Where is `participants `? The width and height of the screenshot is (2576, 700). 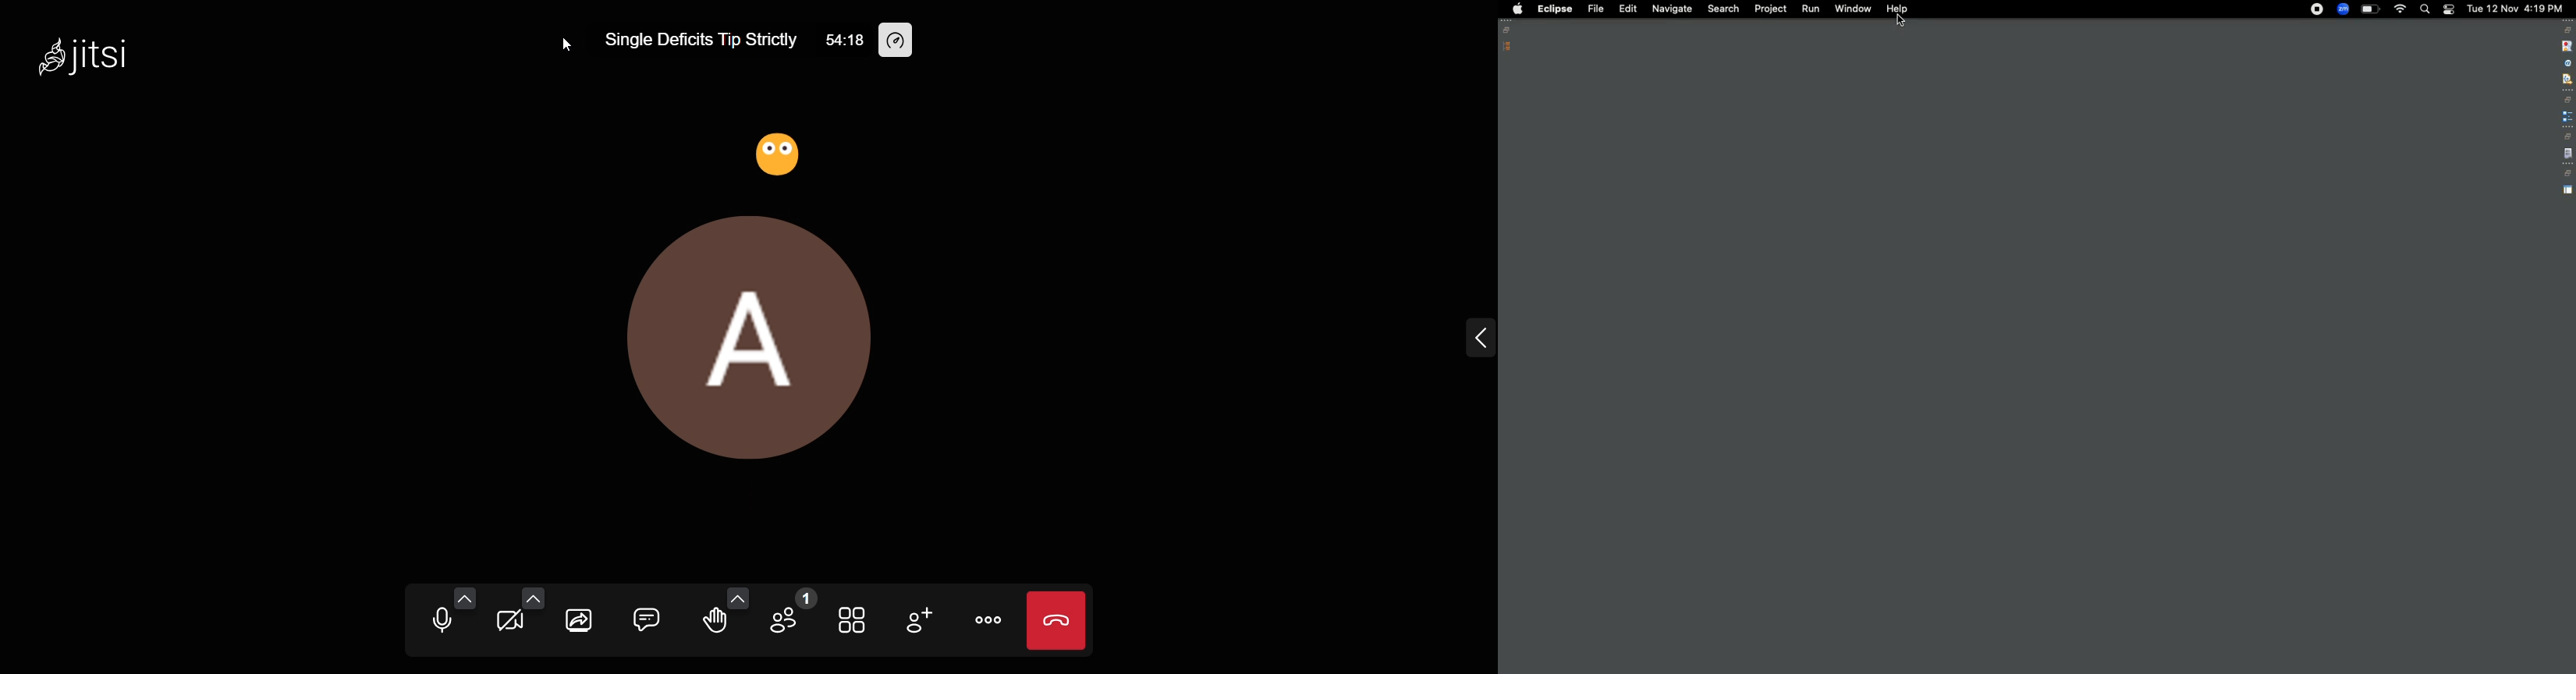 participants  is located at coordinates (790, 615).